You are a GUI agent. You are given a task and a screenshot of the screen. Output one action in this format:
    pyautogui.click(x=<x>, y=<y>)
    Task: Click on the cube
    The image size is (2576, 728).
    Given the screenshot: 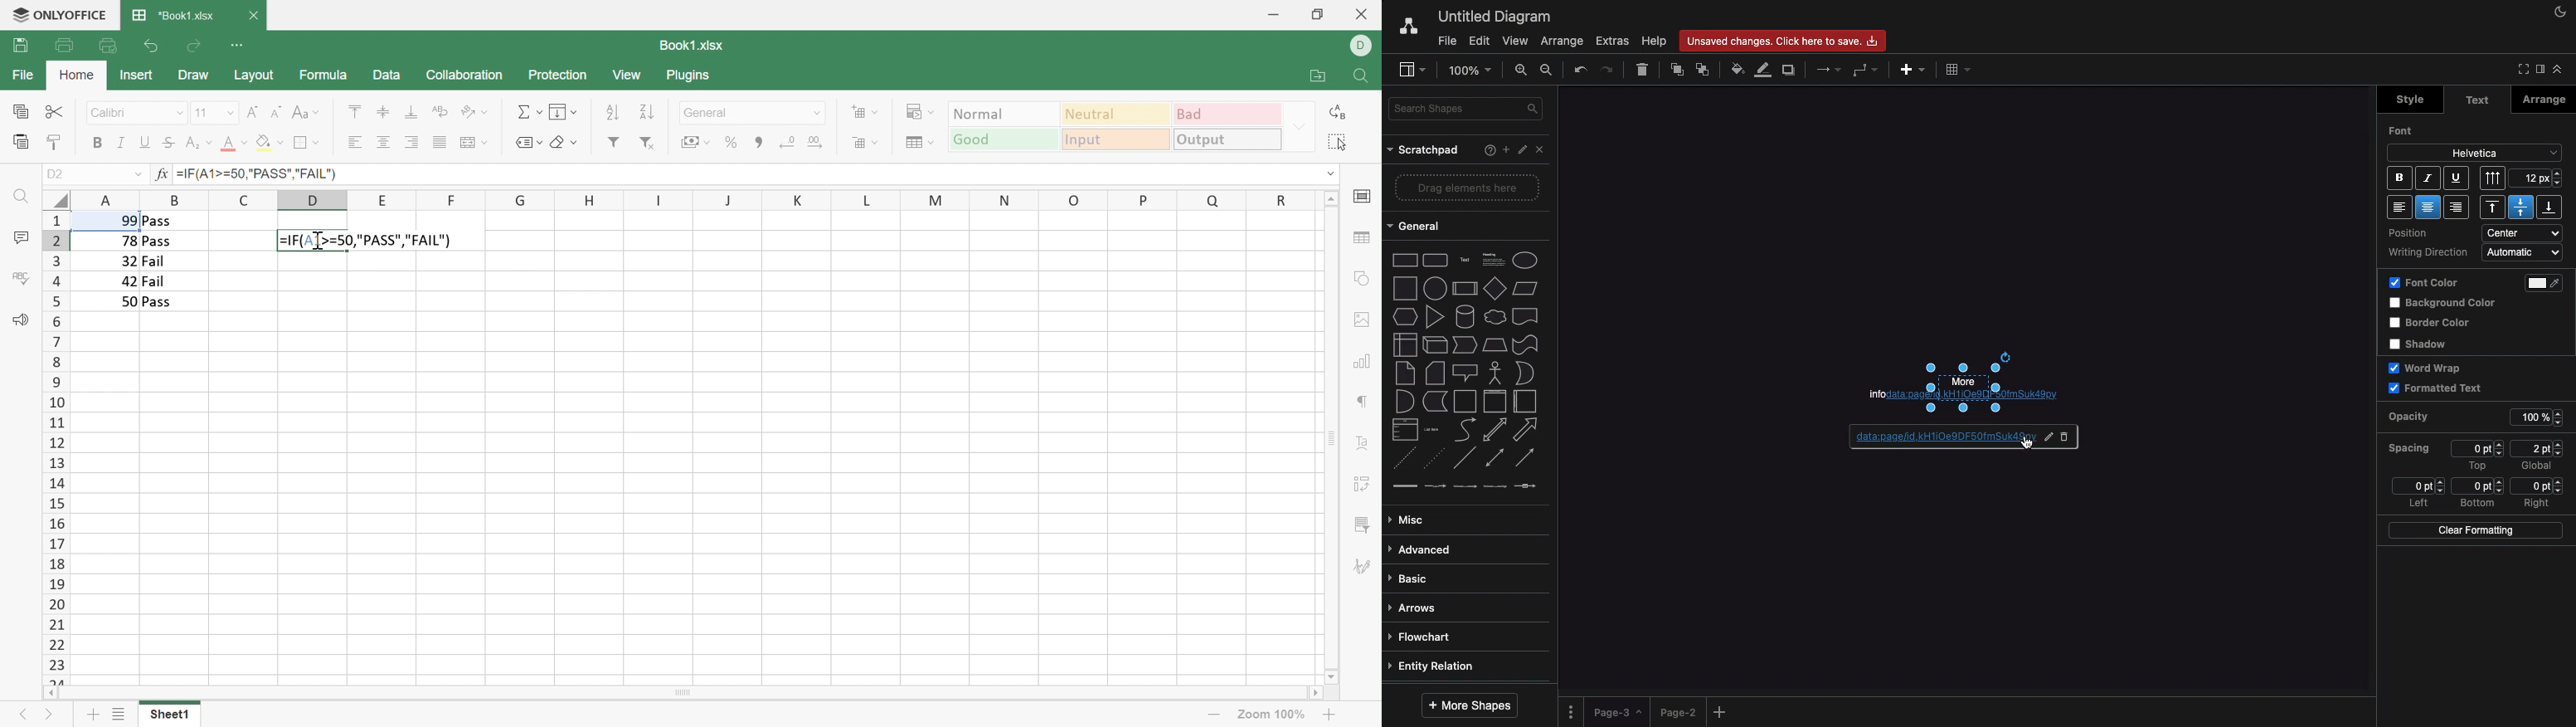 What is the action you would take?
    pyautogui.click(x=1435, y=345)
    